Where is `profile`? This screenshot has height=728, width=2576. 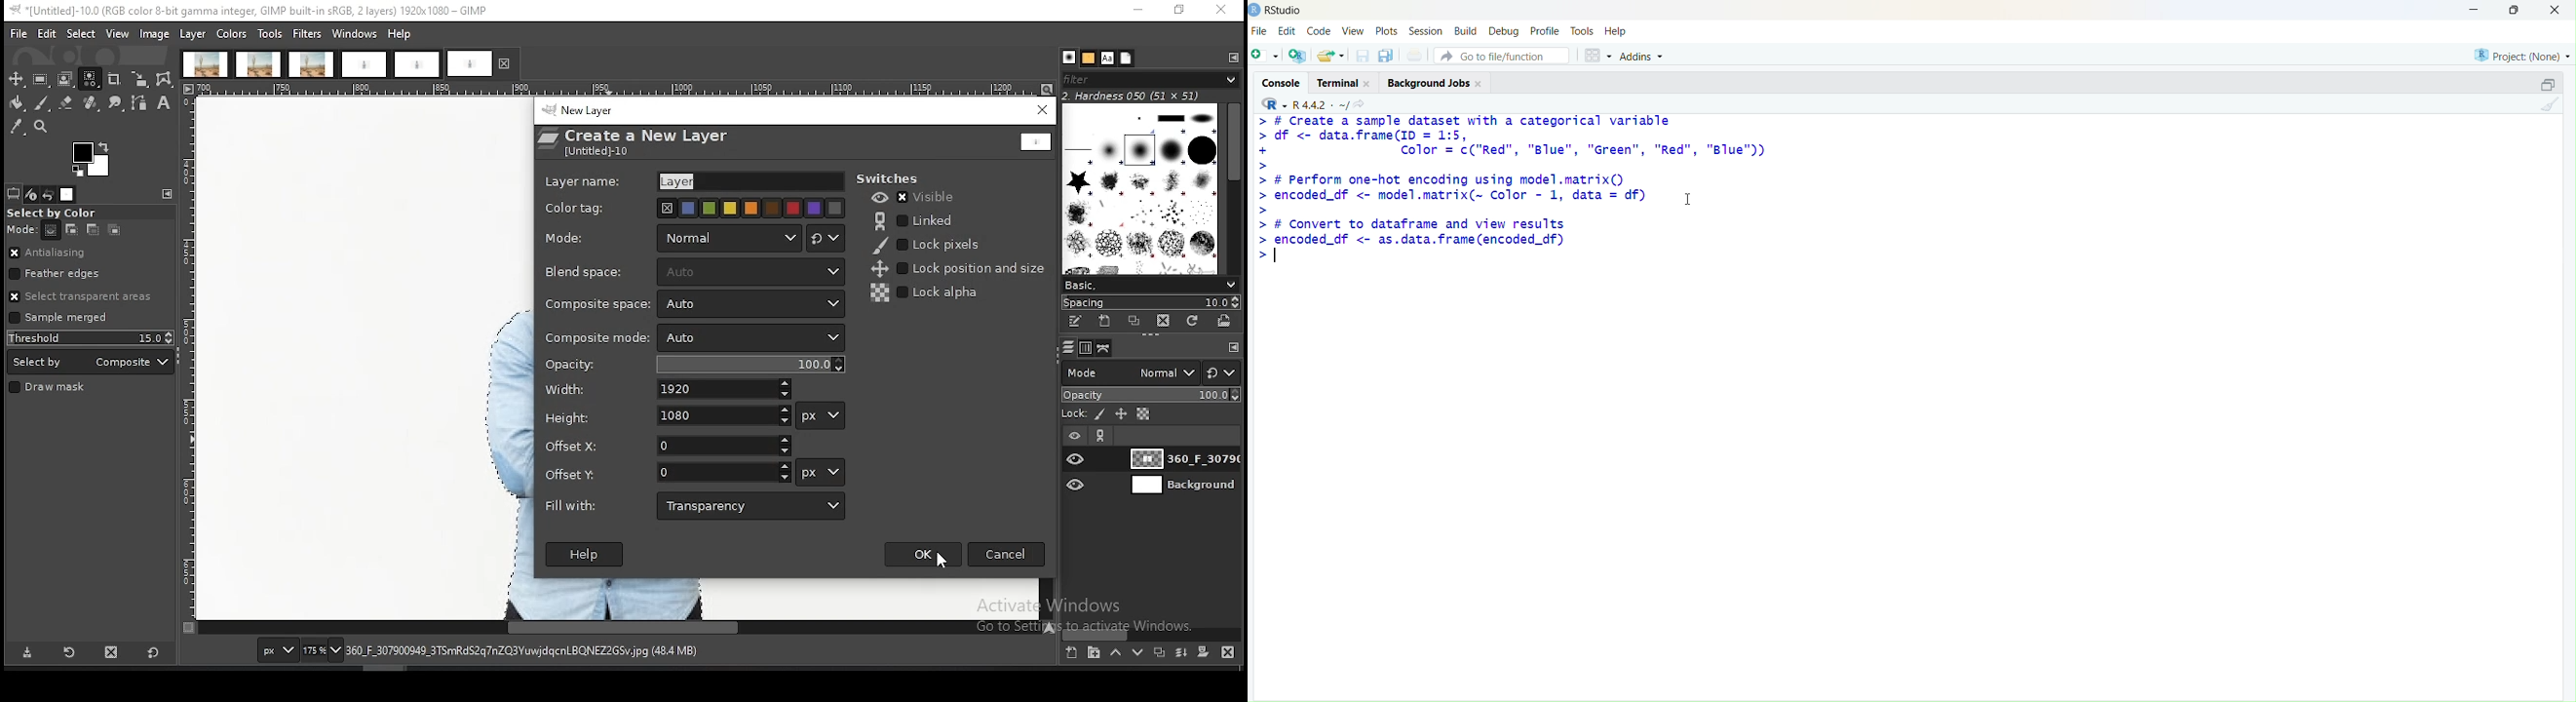 profile is located at coordinates (1547, 31).